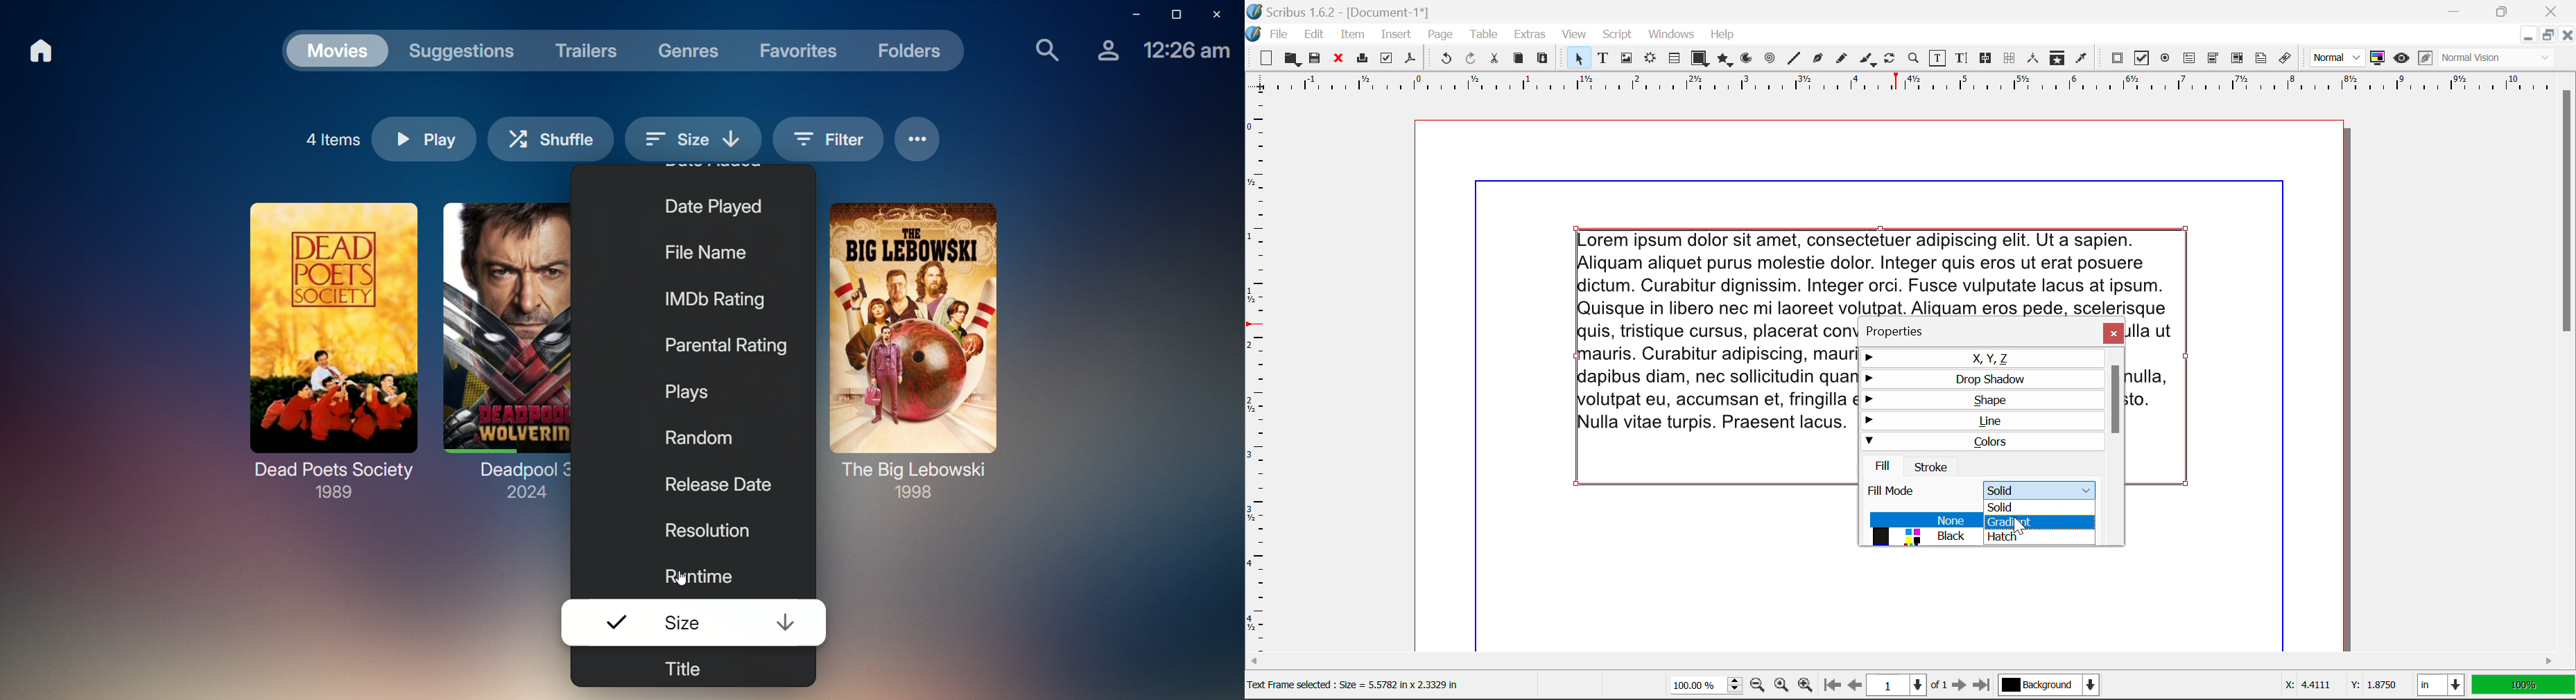 This screenshot has height=700, width=2576. What do you see at coordinates (1358, 685) in the screenshot?
I see `Text Frame selected : Size = 5.5782 in x 2.3329 in` at bounding box center [1358, 685].